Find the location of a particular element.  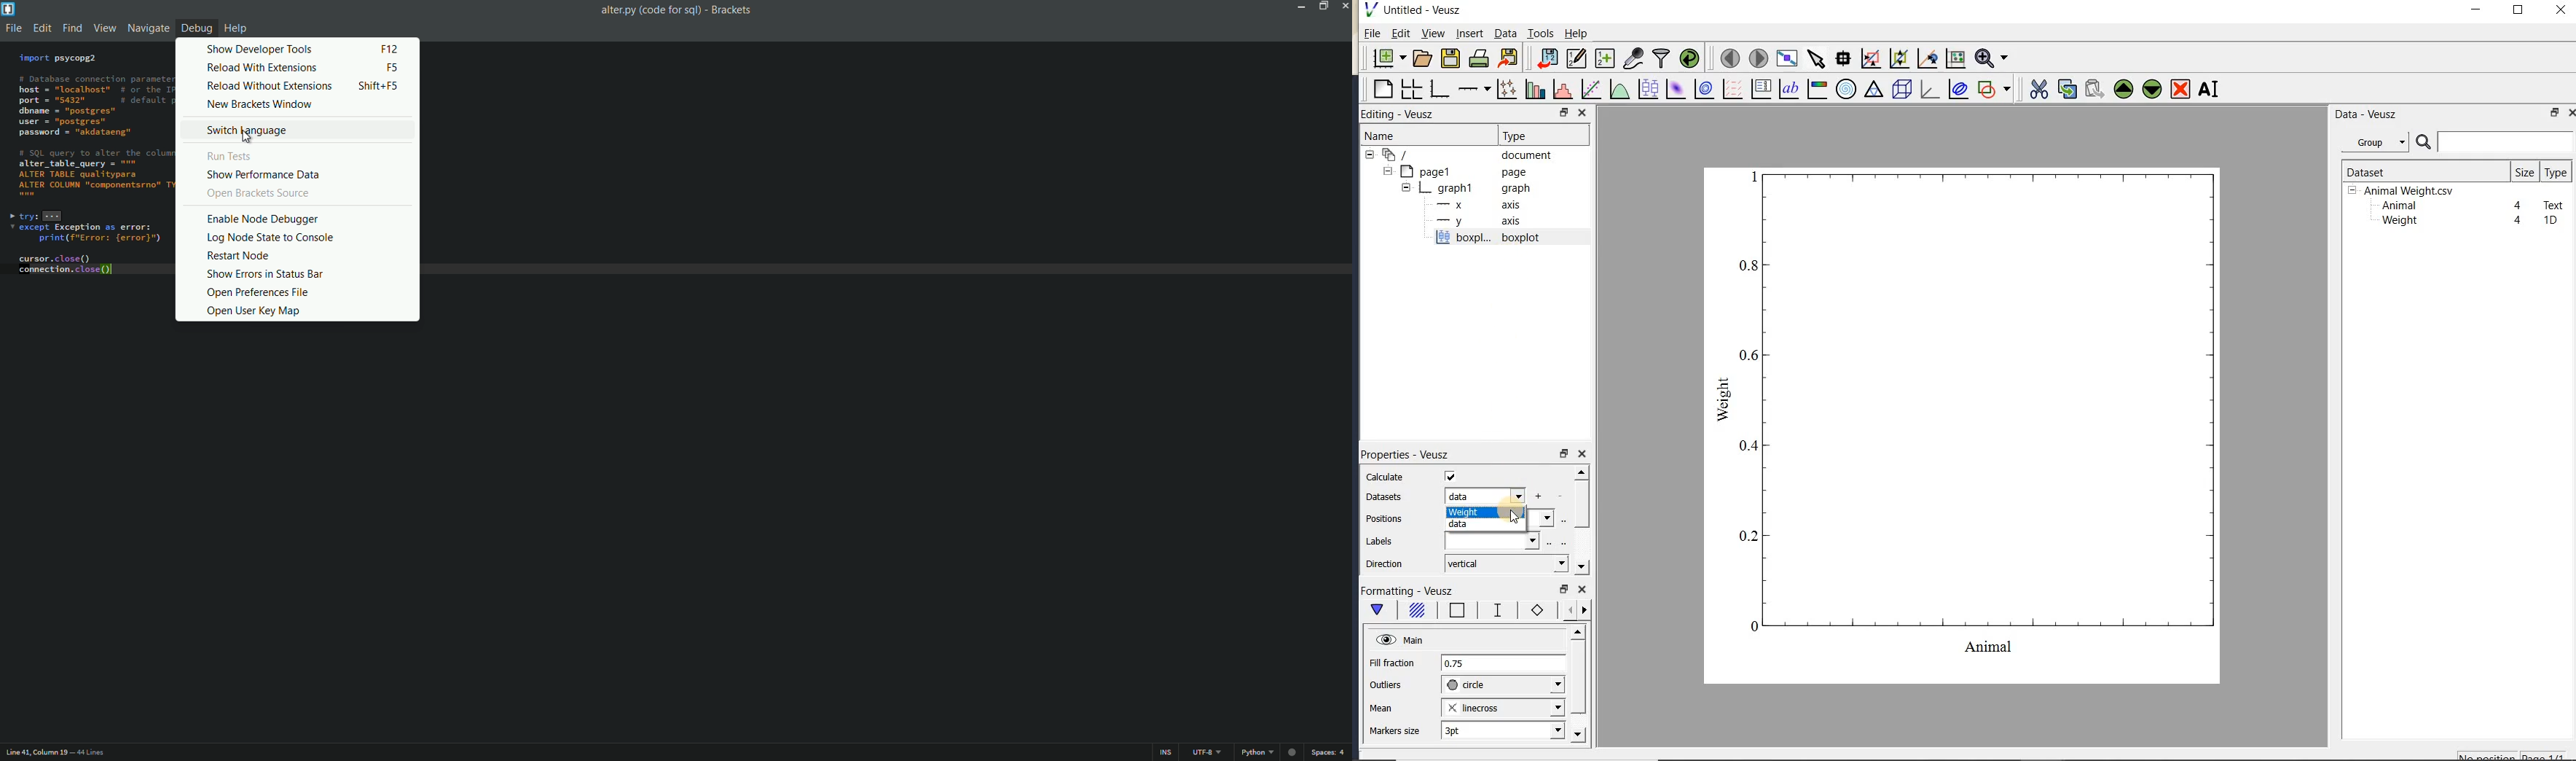

space is located at coordinates (1327, 752).